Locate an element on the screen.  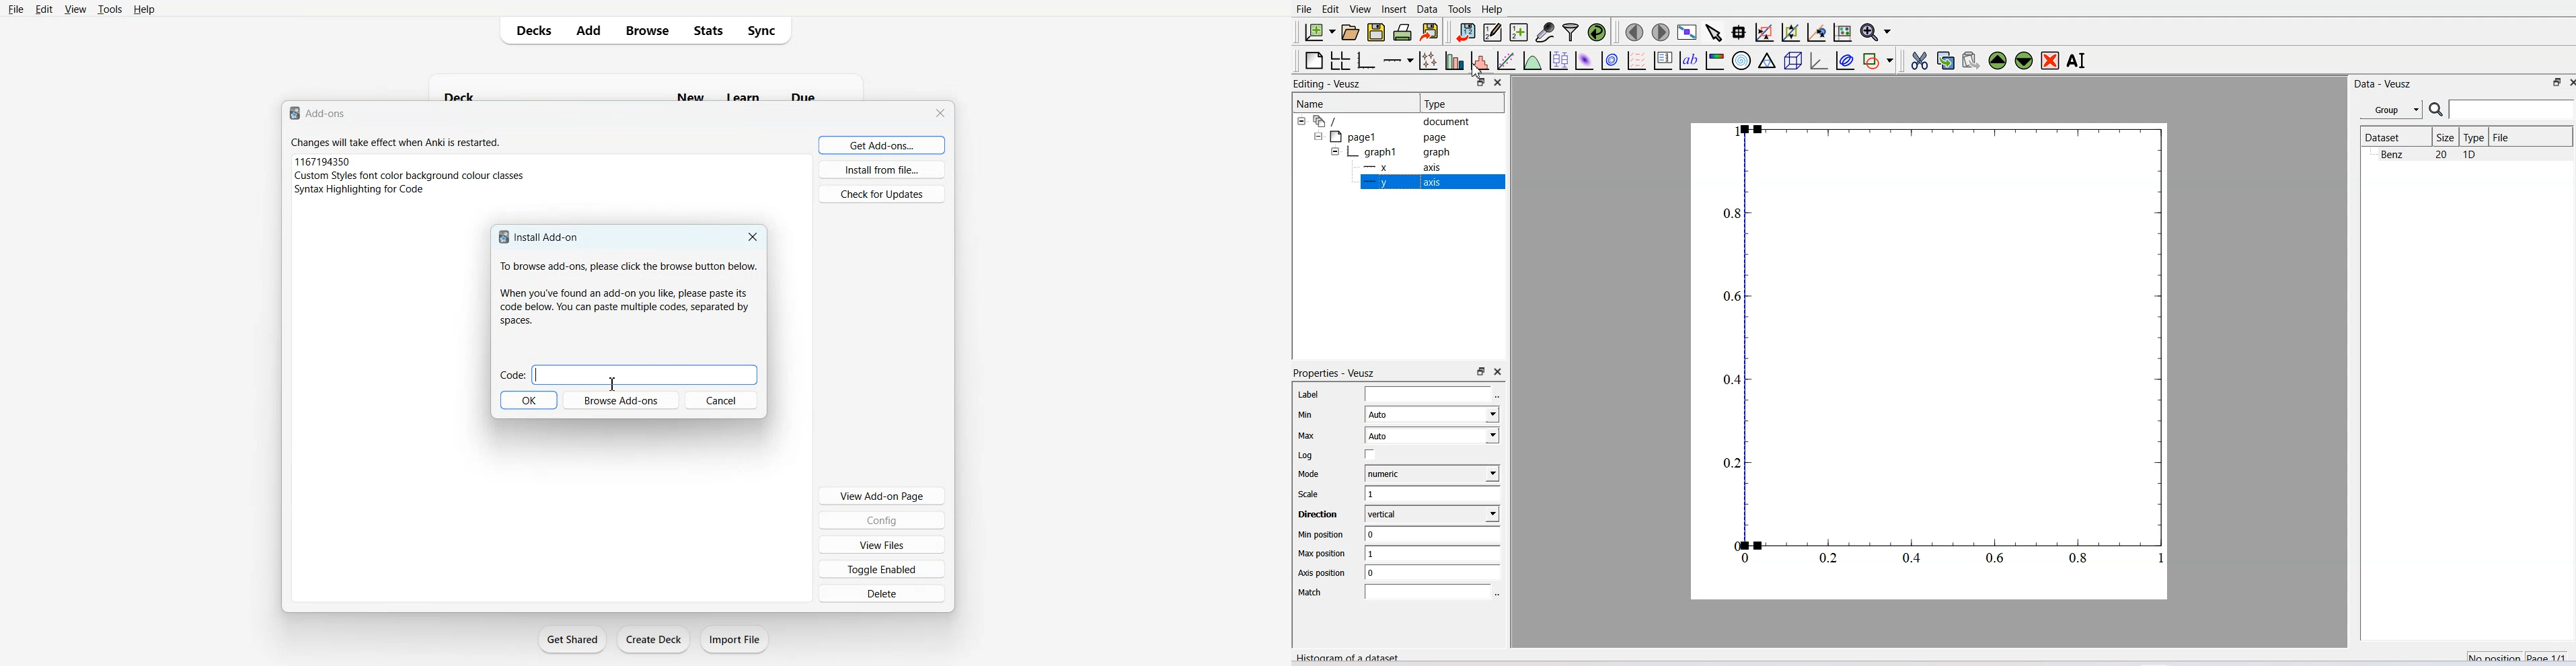
Cut the selected widget is located at coordinates (1921, 61).